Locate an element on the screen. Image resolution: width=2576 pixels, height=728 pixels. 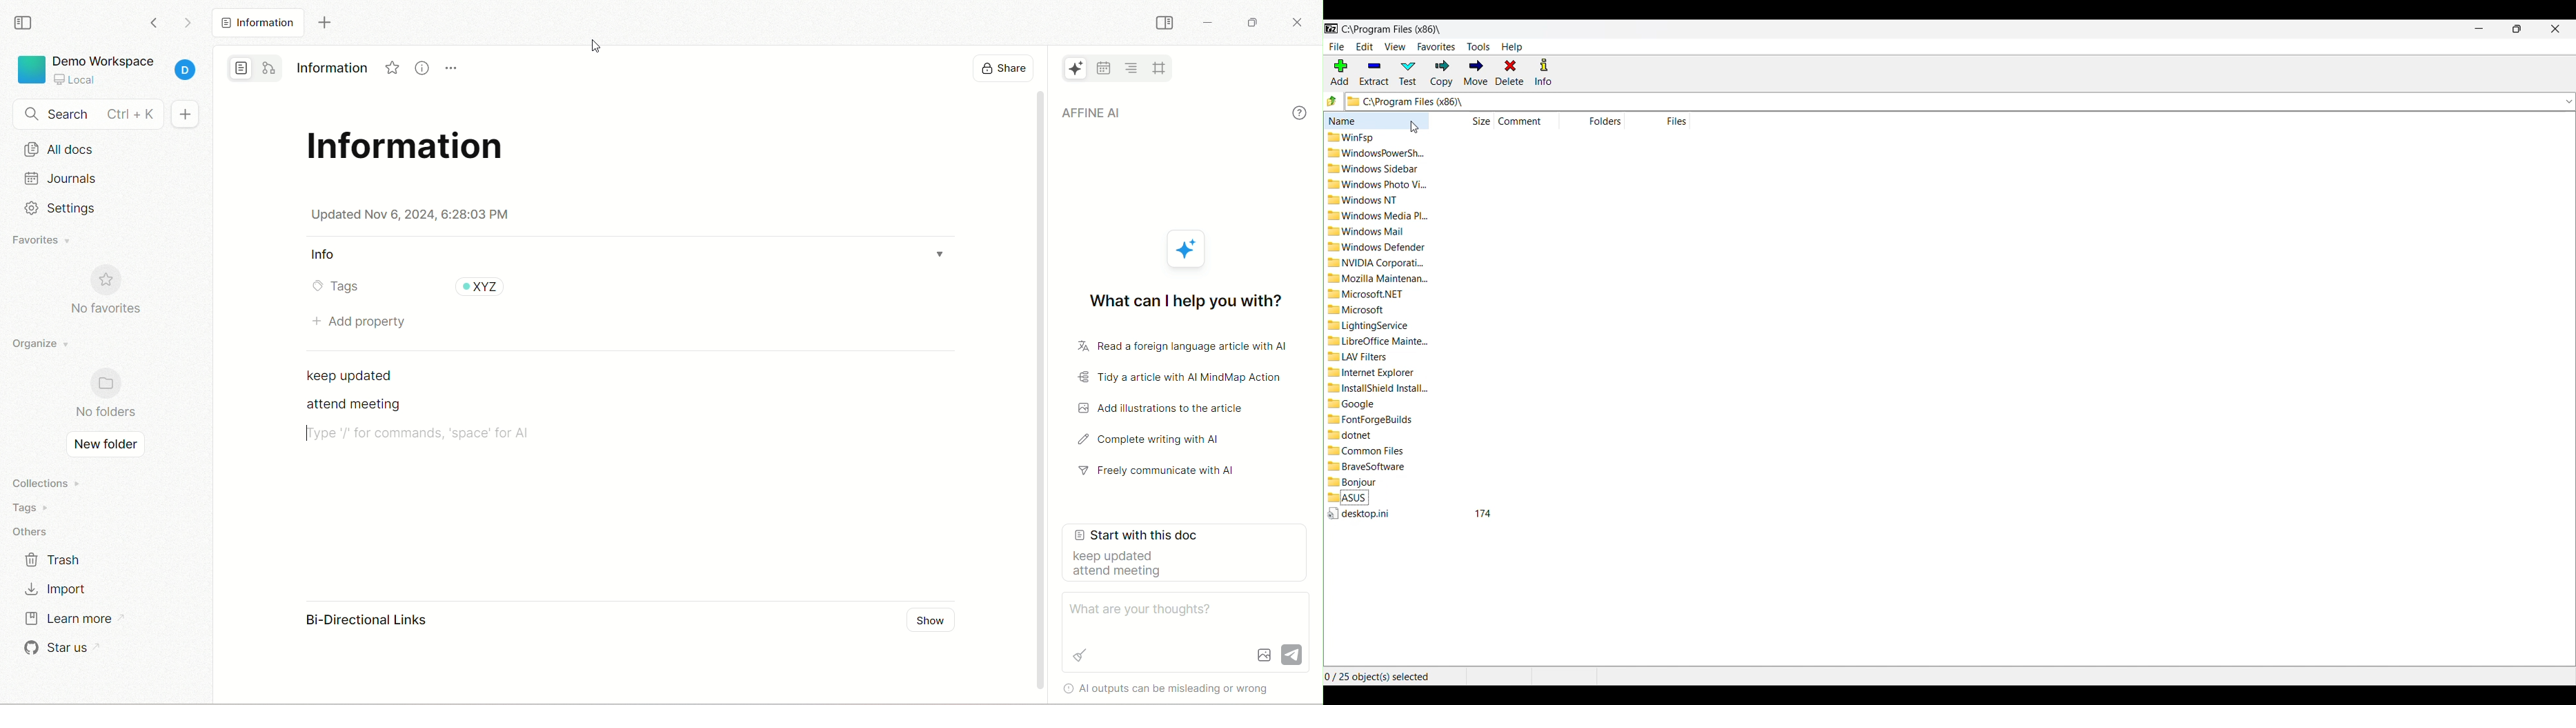
cursor is located at coordinates (597, 48).